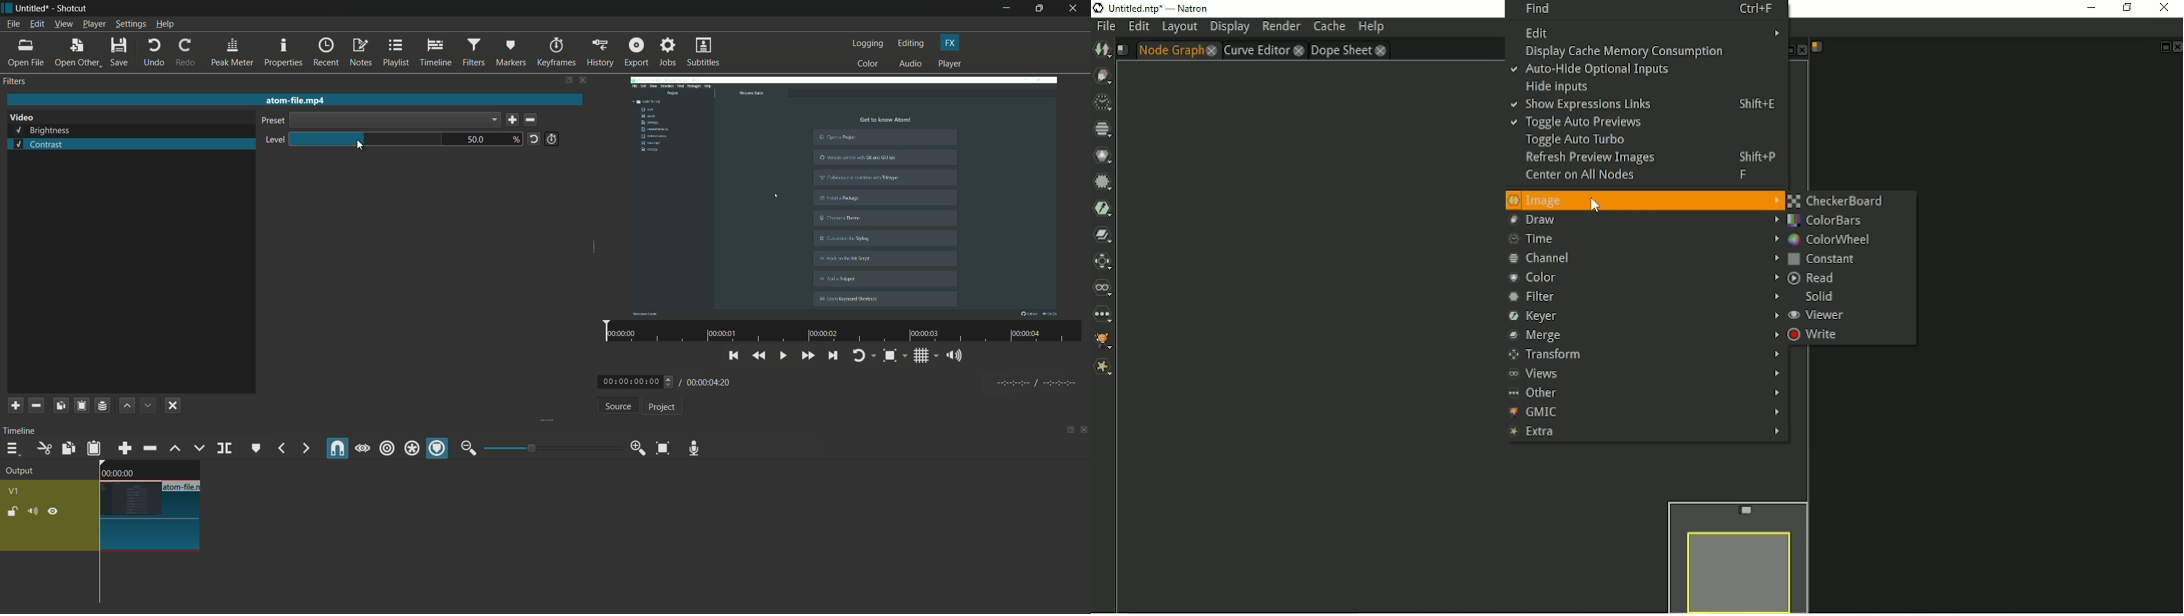  What do you see at coordinates (272, 140) in the screenshot?
I see `level` at bounding box center [272, 140].